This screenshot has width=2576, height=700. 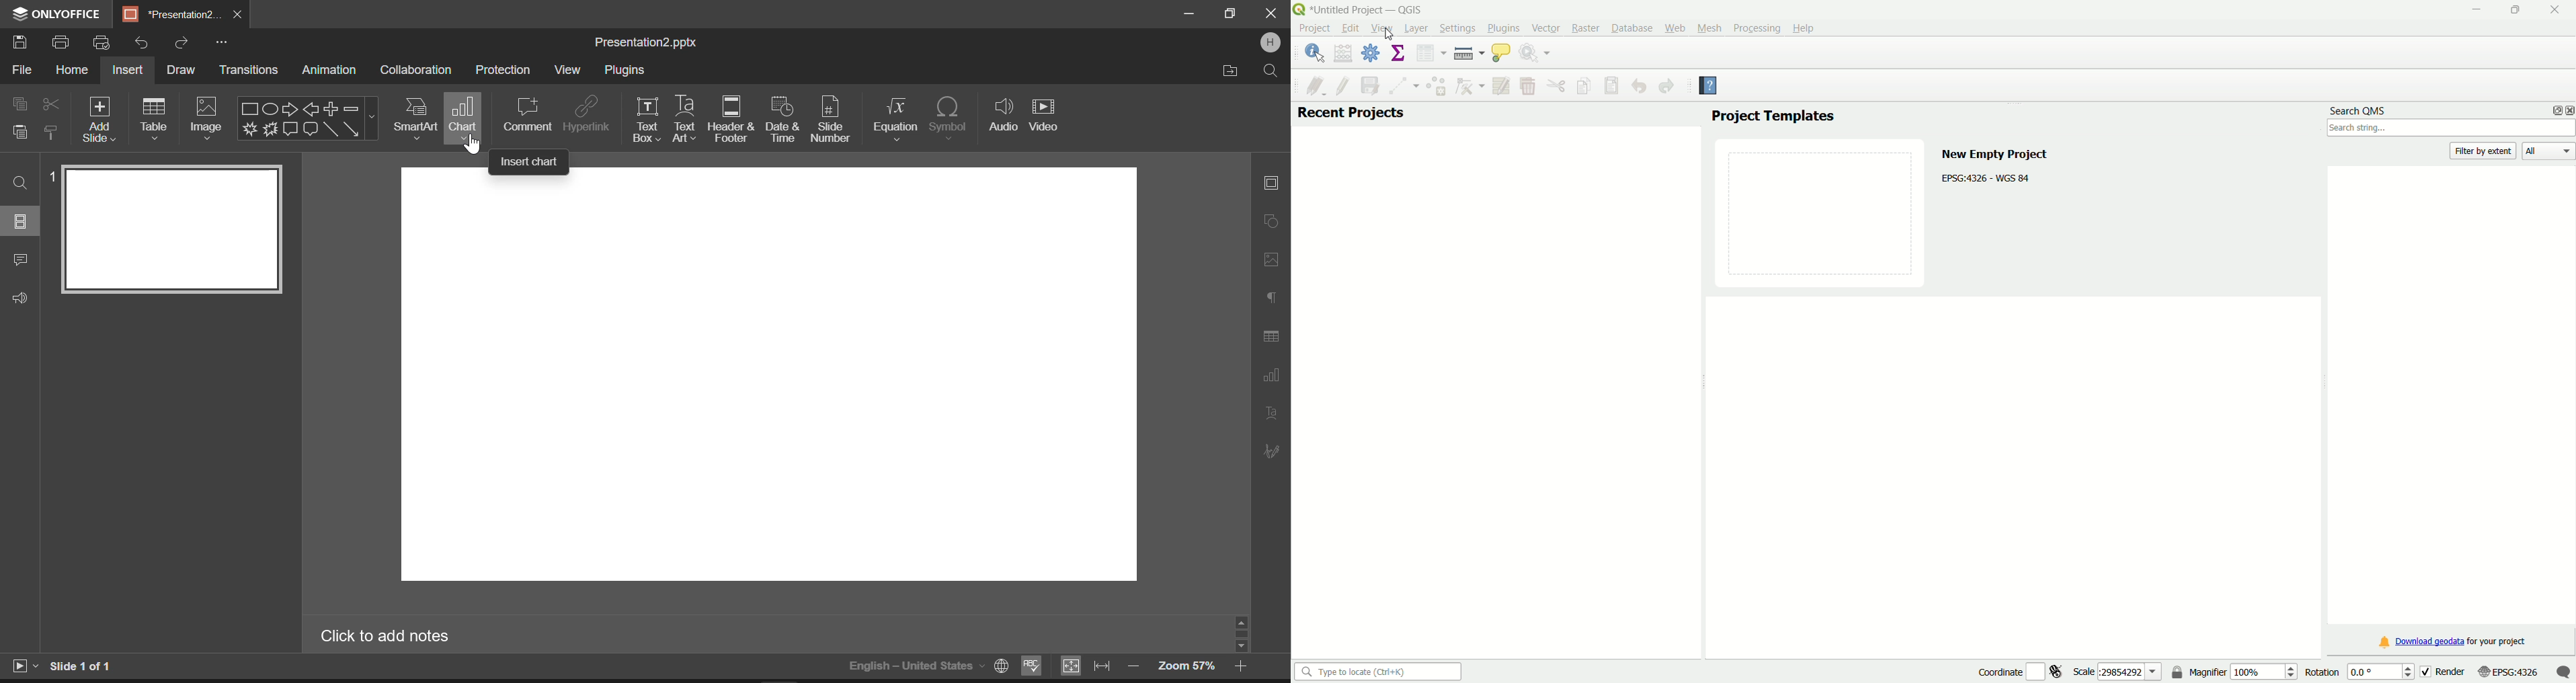 What do you see at coordinates (1271, 15) in the screenshot?
I see `Close` at bounding box center [1271, 15].